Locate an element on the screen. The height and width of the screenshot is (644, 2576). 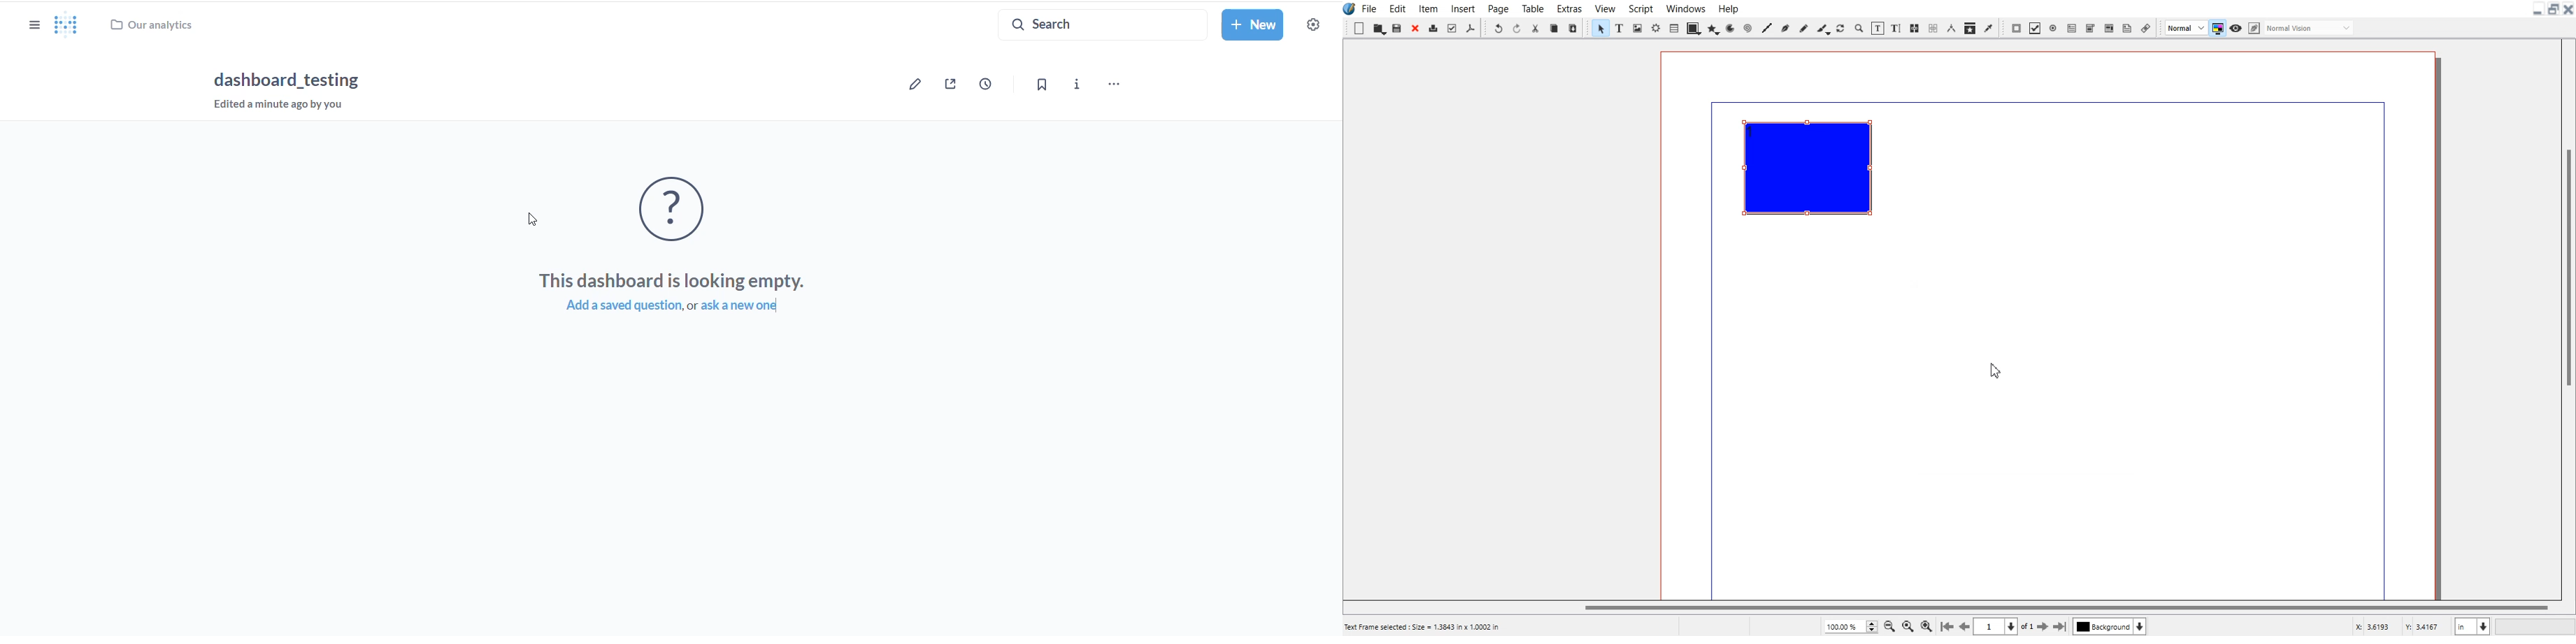
Open is located at coordinates (1379, 28).